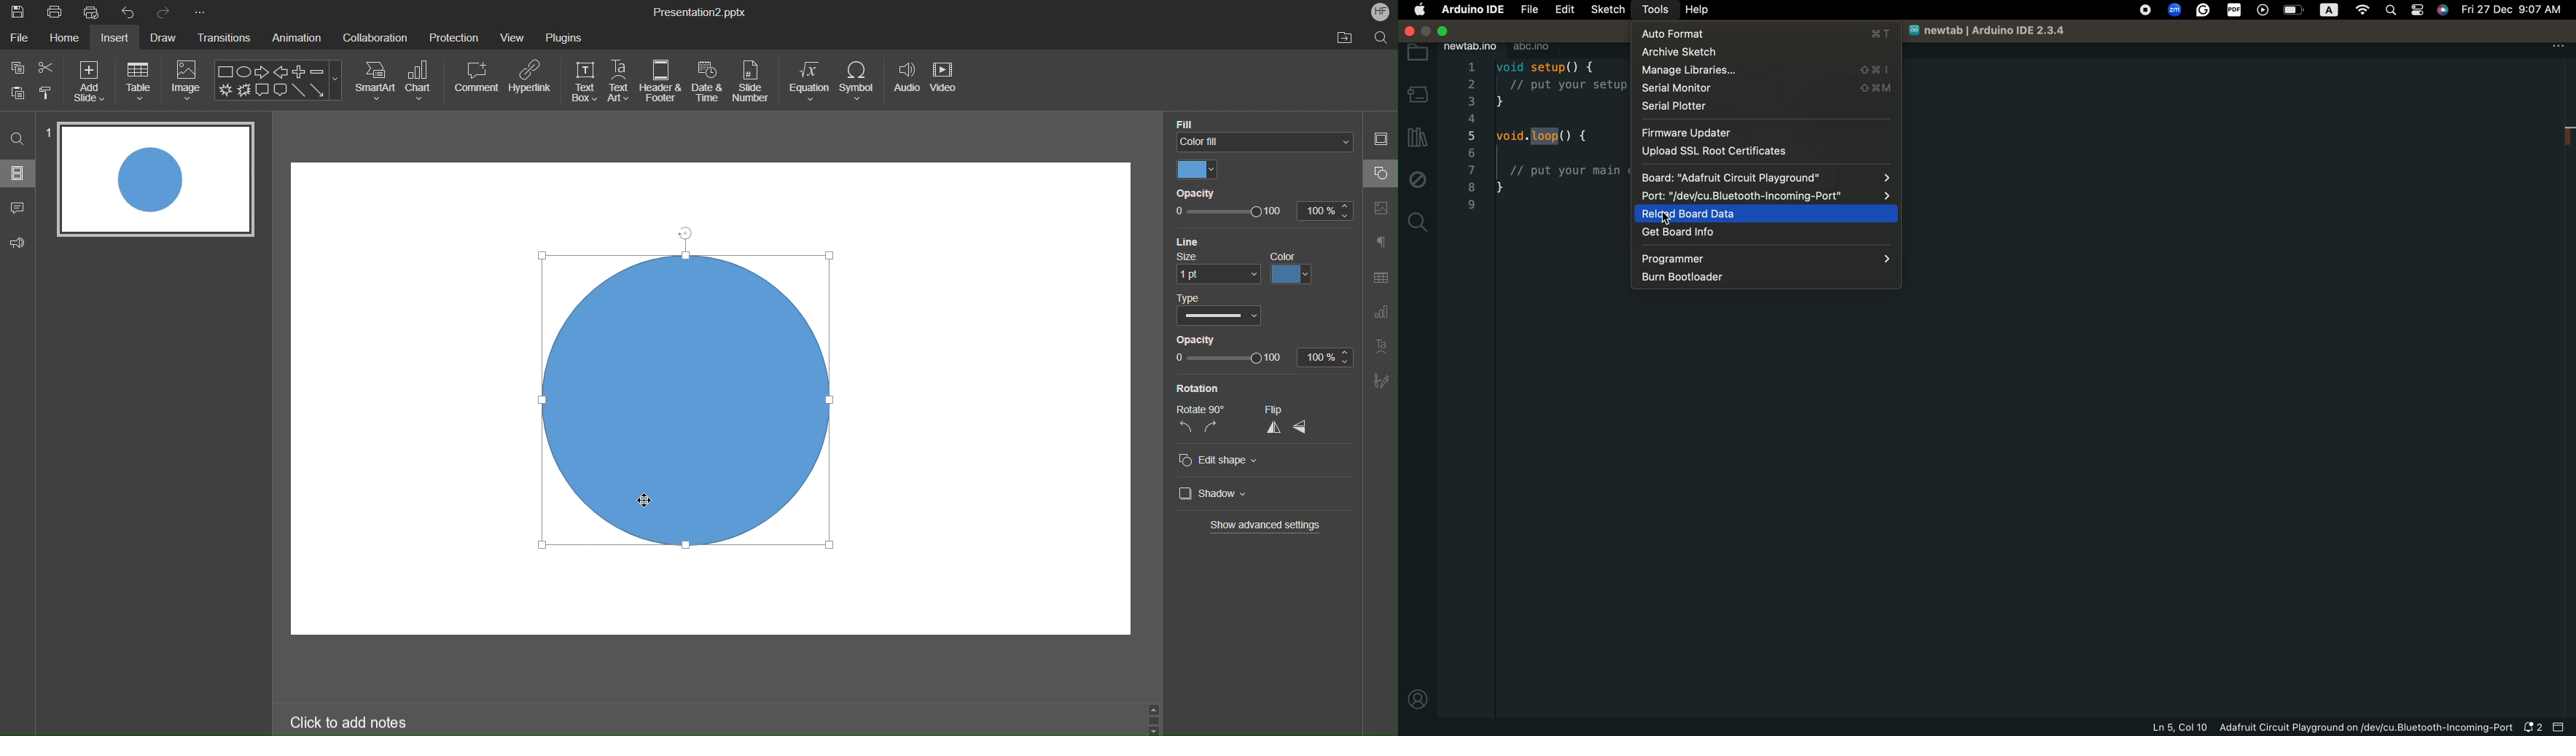 The height and width of the screenshot is (756, 2576). What do you see at coordinates (2288, 11) in the screenshot?
I see `OS control` at bounding box center [2288, 11].